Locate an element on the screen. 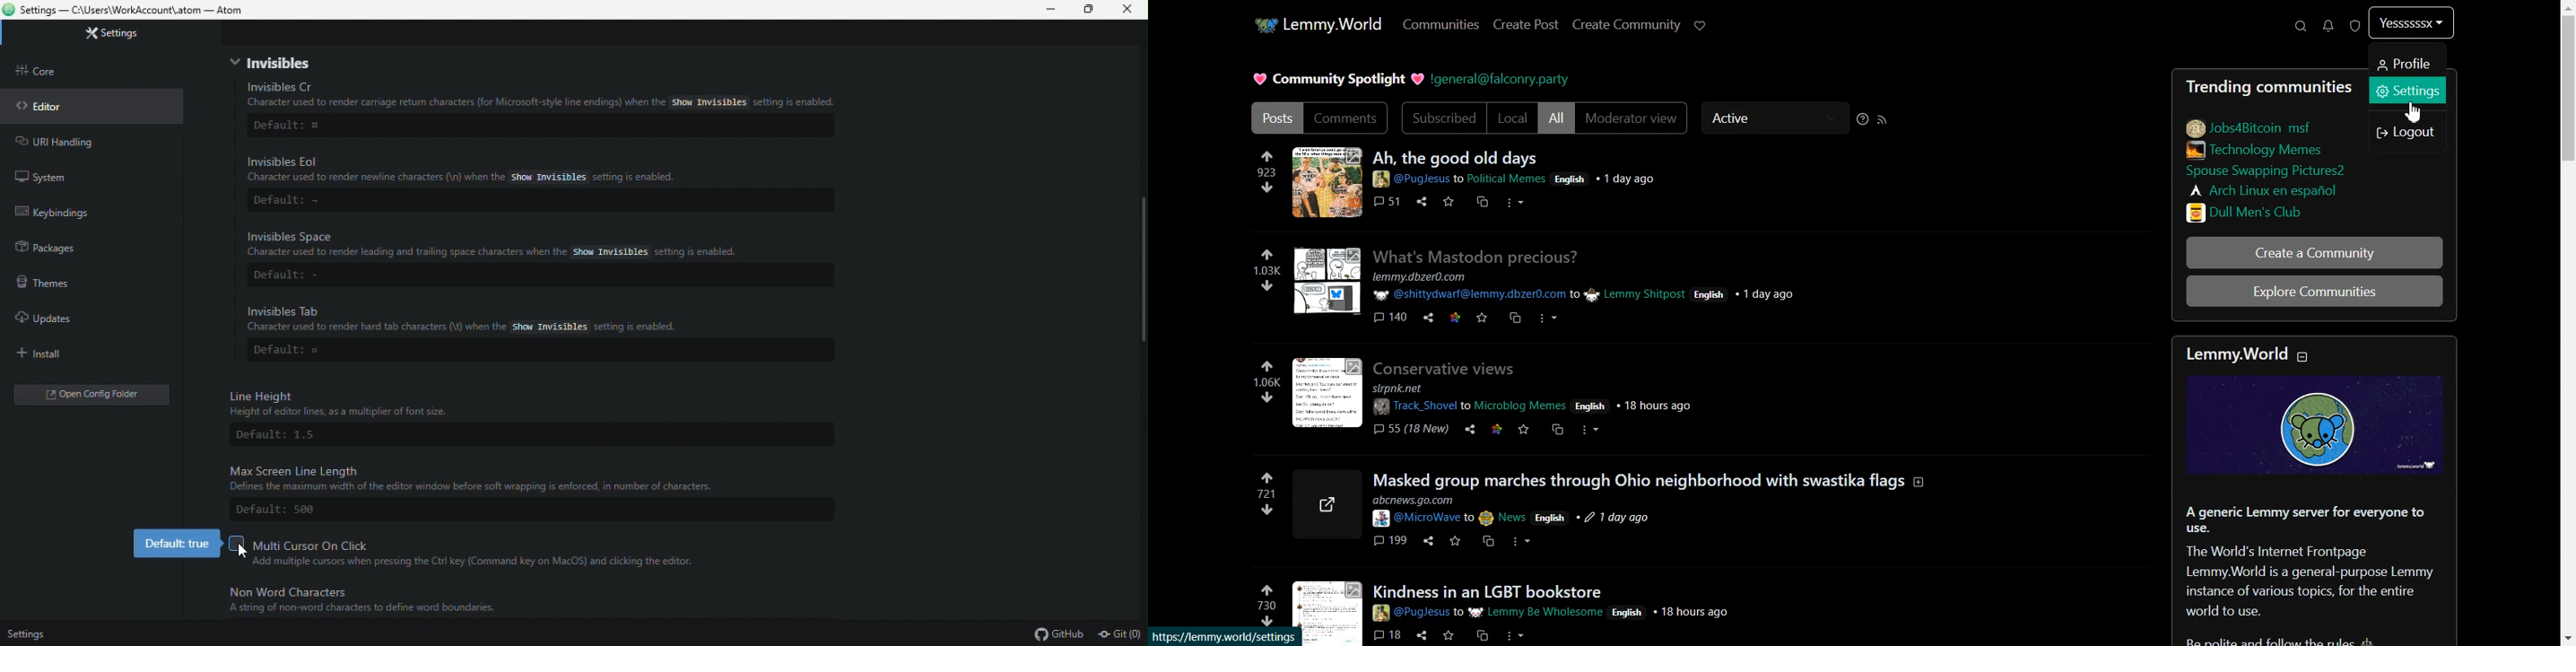 The height and width of the screenshot is (672, 2576). Default: ~ is located at coordinates (291, 200).